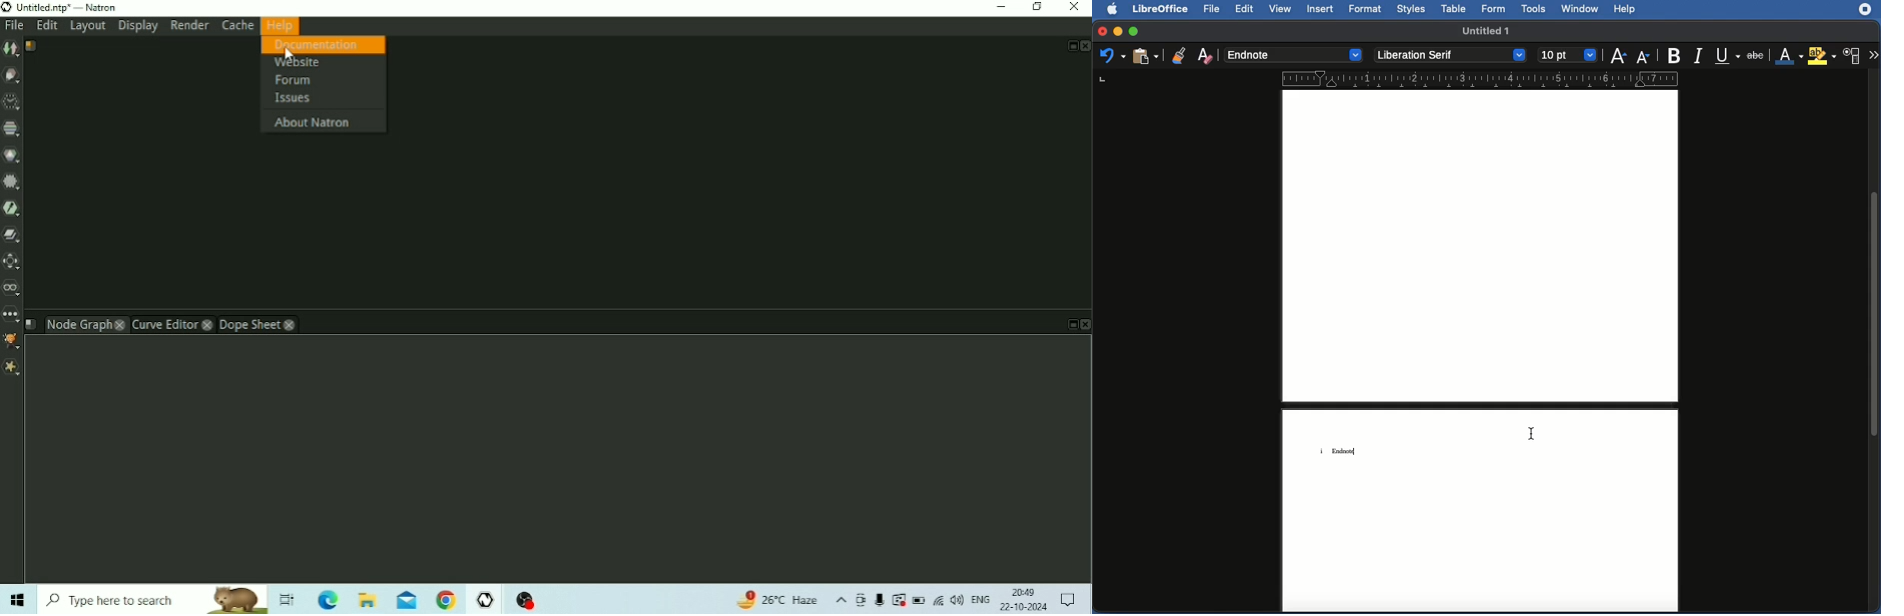 The image size is (1904, 616). I want to click on Paste, so click(1145, 56).